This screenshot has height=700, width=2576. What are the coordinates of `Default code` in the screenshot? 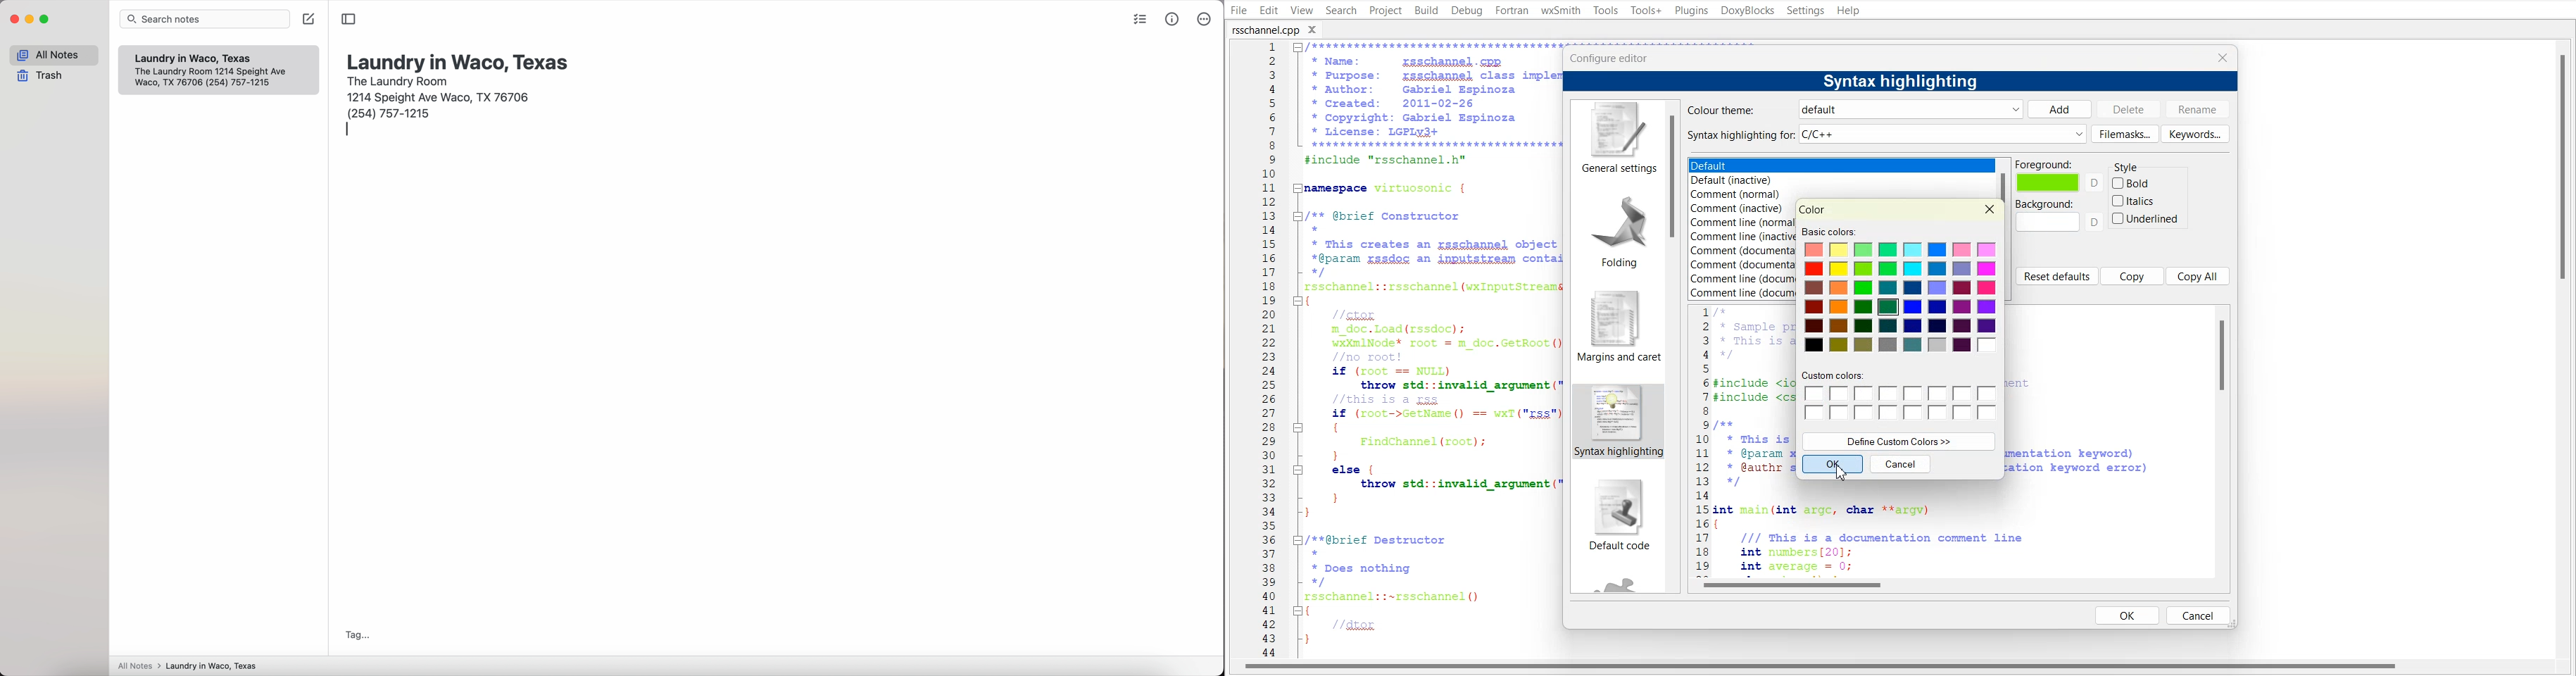 It's located at (1618, 518).